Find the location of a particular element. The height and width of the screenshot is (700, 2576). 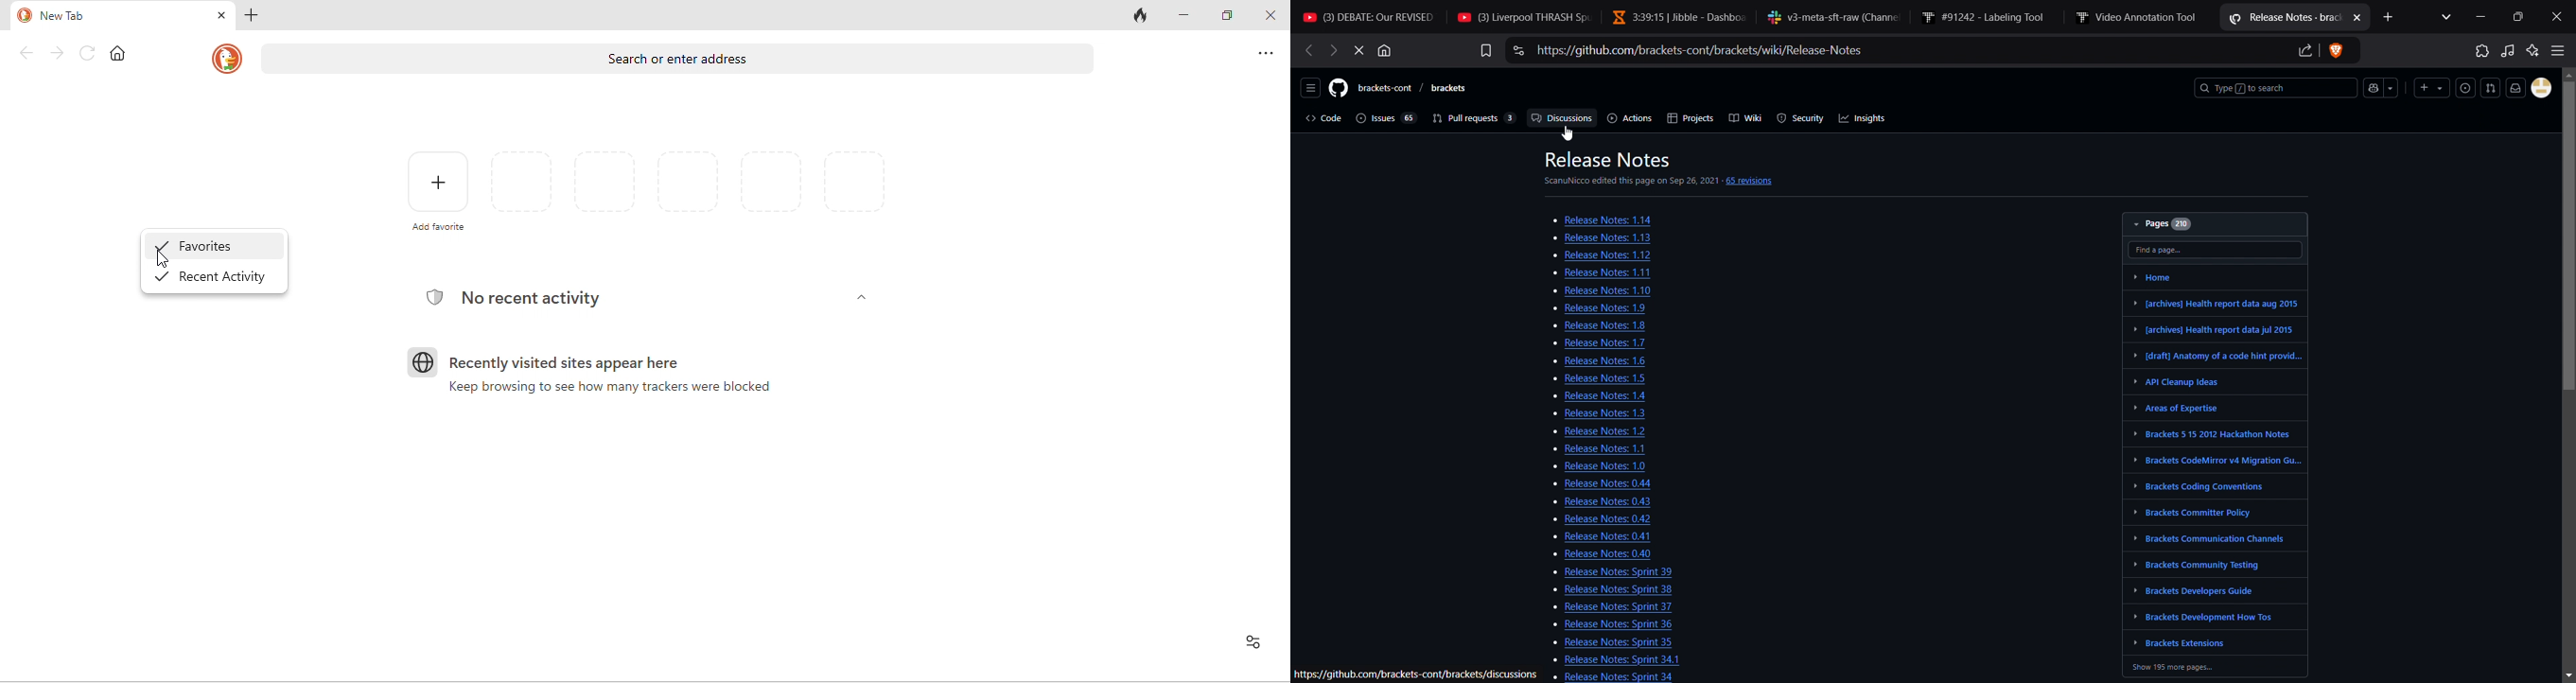

o Release Notes: 1.6 is located at coordinates (1576, 361).